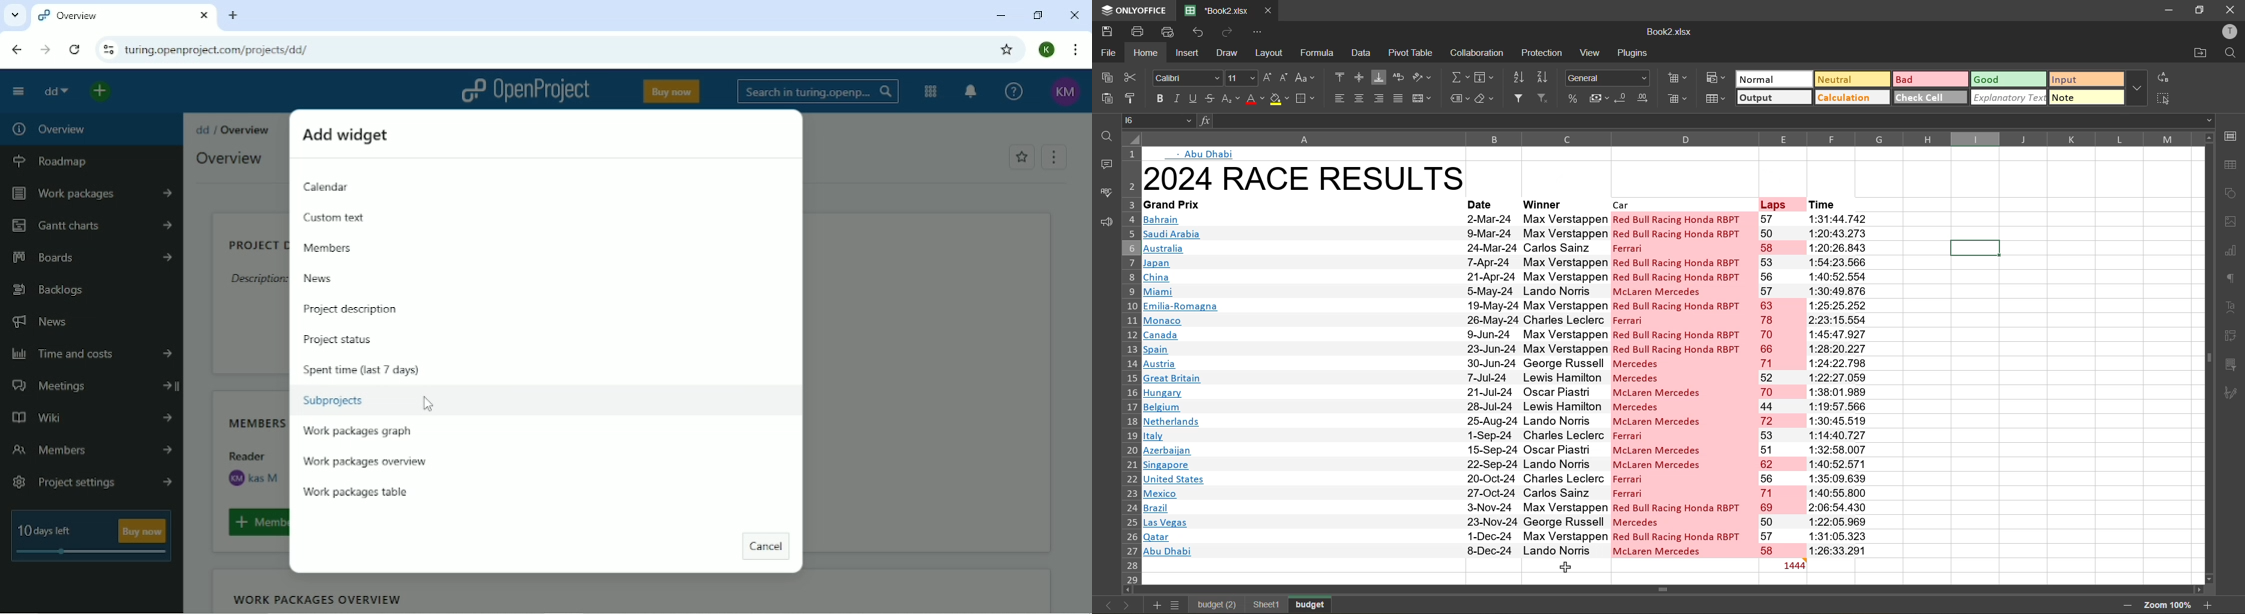 This screenshot has height=616, width=2268. What do you see at coordinates (1177, 605) in the screenshot?
I see `sheet list` at bounding box center [1177, 605].